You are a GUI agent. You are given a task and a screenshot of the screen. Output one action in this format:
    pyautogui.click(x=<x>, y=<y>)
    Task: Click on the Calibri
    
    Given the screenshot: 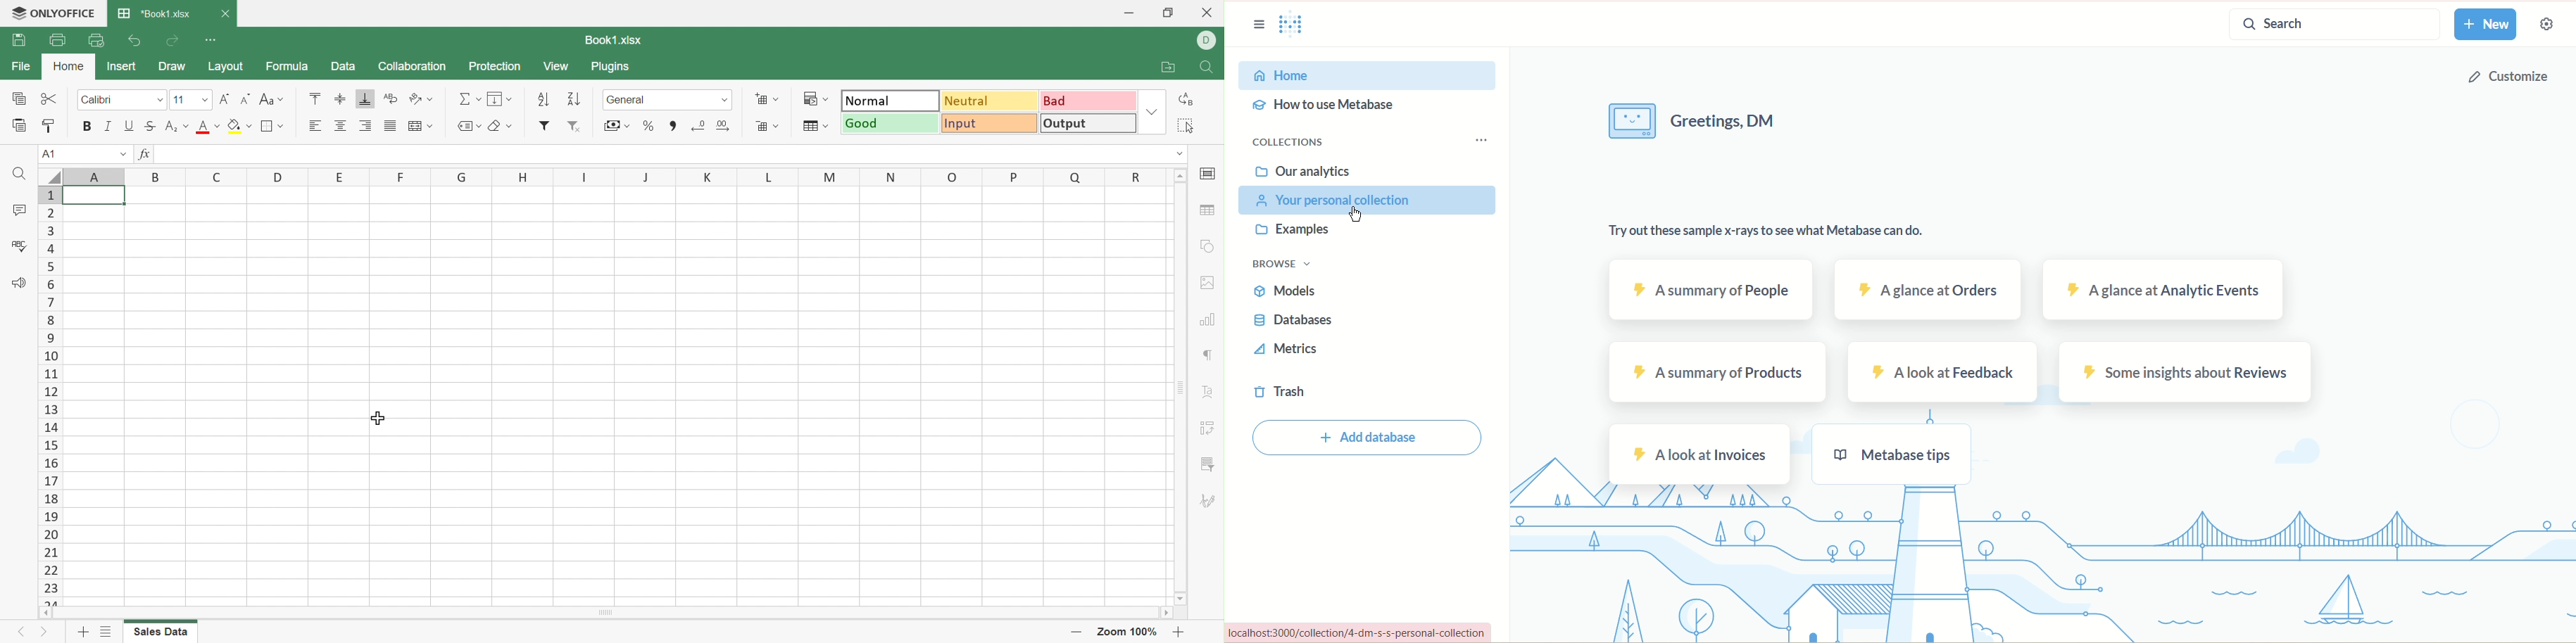 What is the action you would take?
    pyautogui.click(x=107, y=98)
    